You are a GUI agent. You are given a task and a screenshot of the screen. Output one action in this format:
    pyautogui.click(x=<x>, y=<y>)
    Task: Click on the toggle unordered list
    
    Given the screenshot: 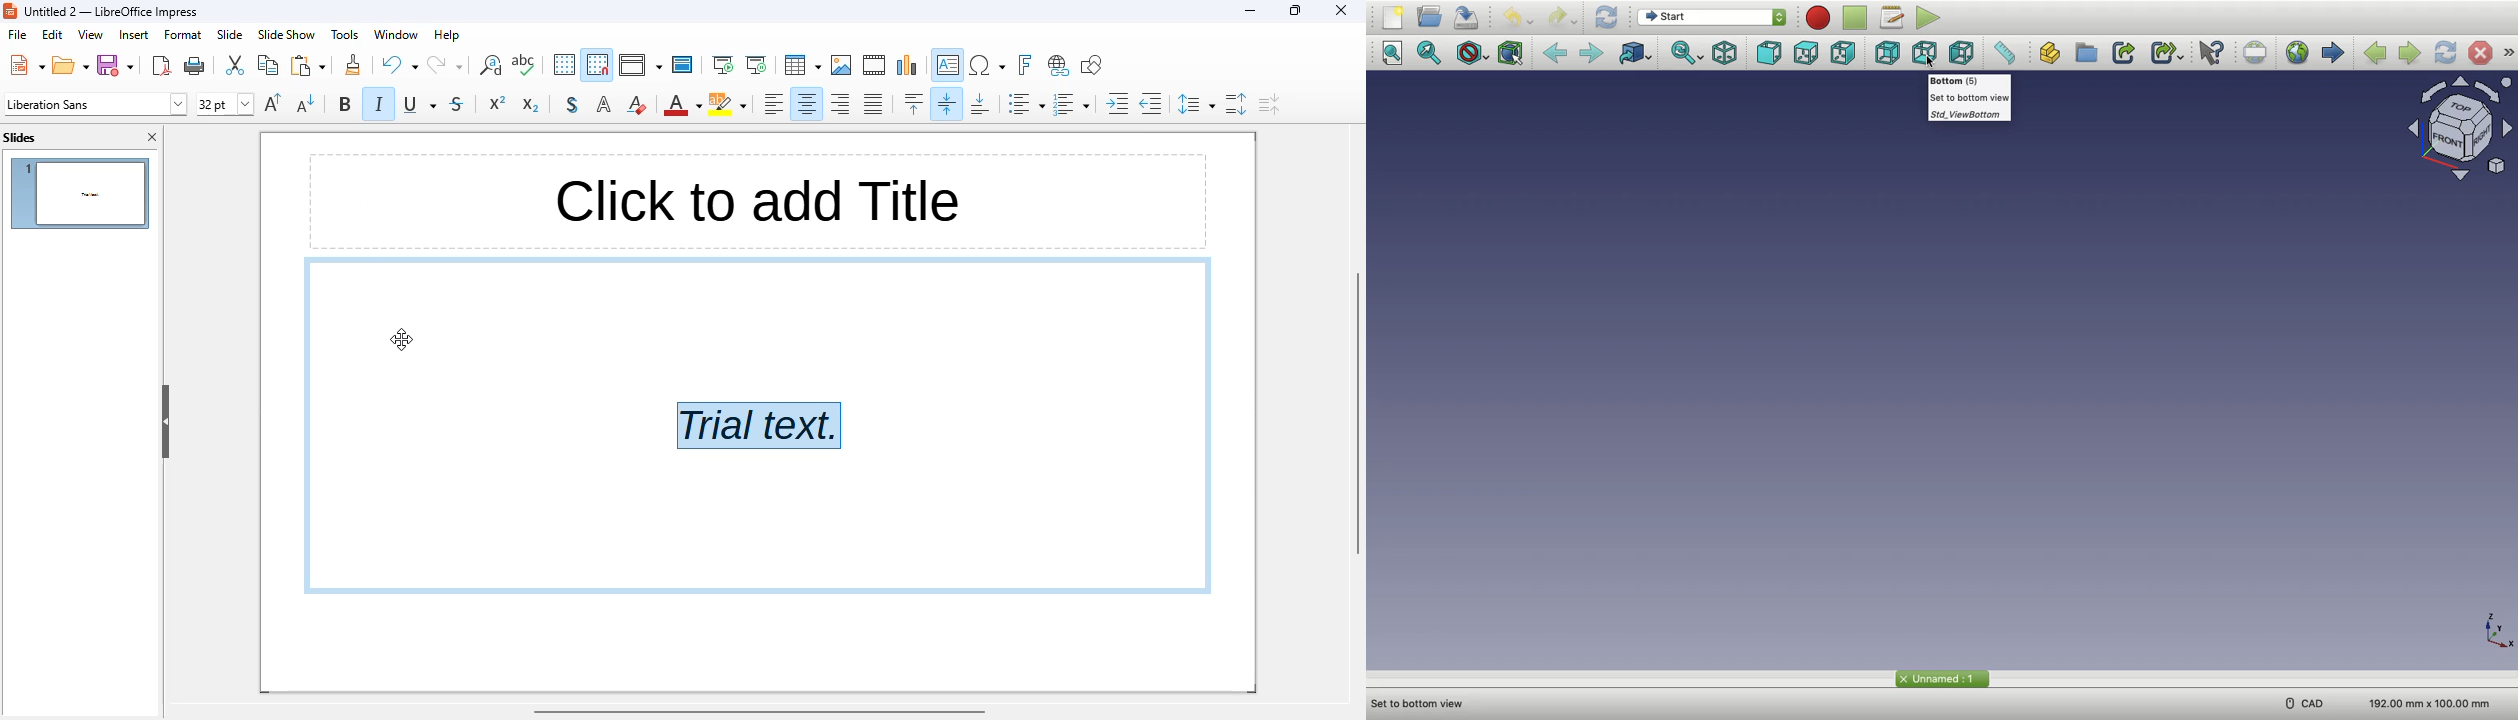 What is the action you would take?
    pyautogui.click(x=1025, y=103)
    